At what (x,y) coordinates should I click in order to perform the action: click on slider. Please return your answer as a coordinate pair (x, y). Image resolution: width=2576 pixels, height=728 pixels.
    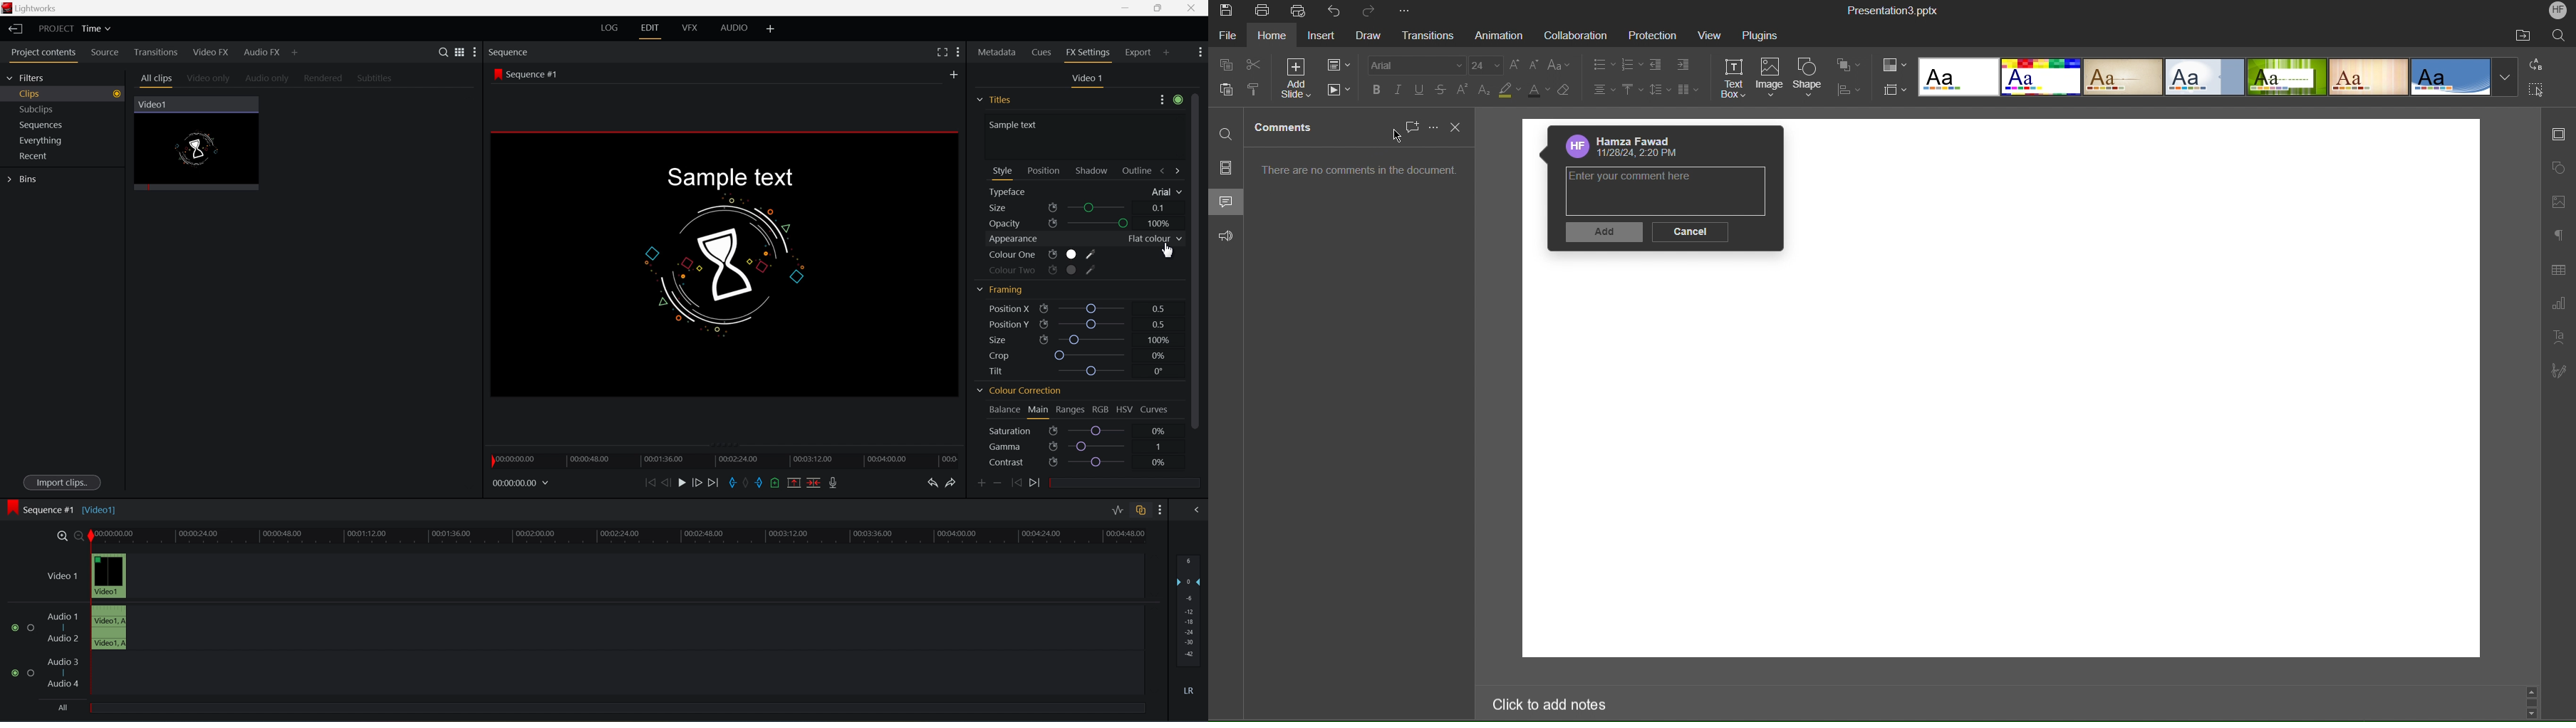
    Looking at the image, I should click on (1095, 307).